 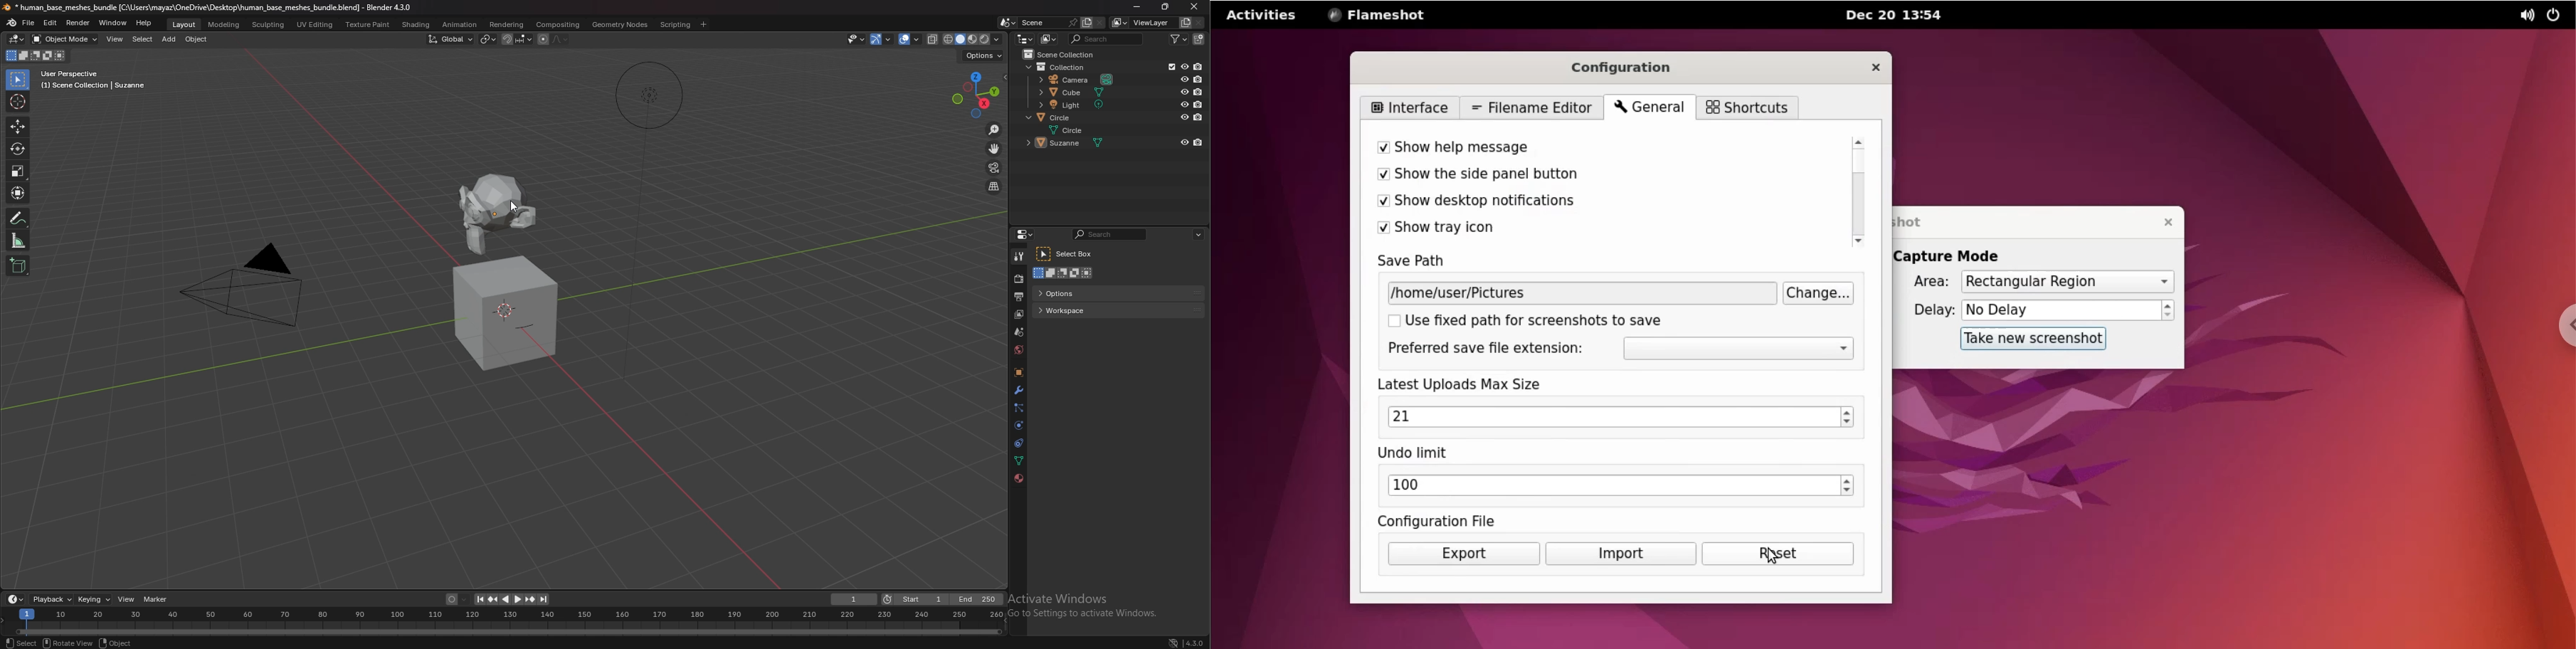 I want to click on render, so click(x=77, y=23).